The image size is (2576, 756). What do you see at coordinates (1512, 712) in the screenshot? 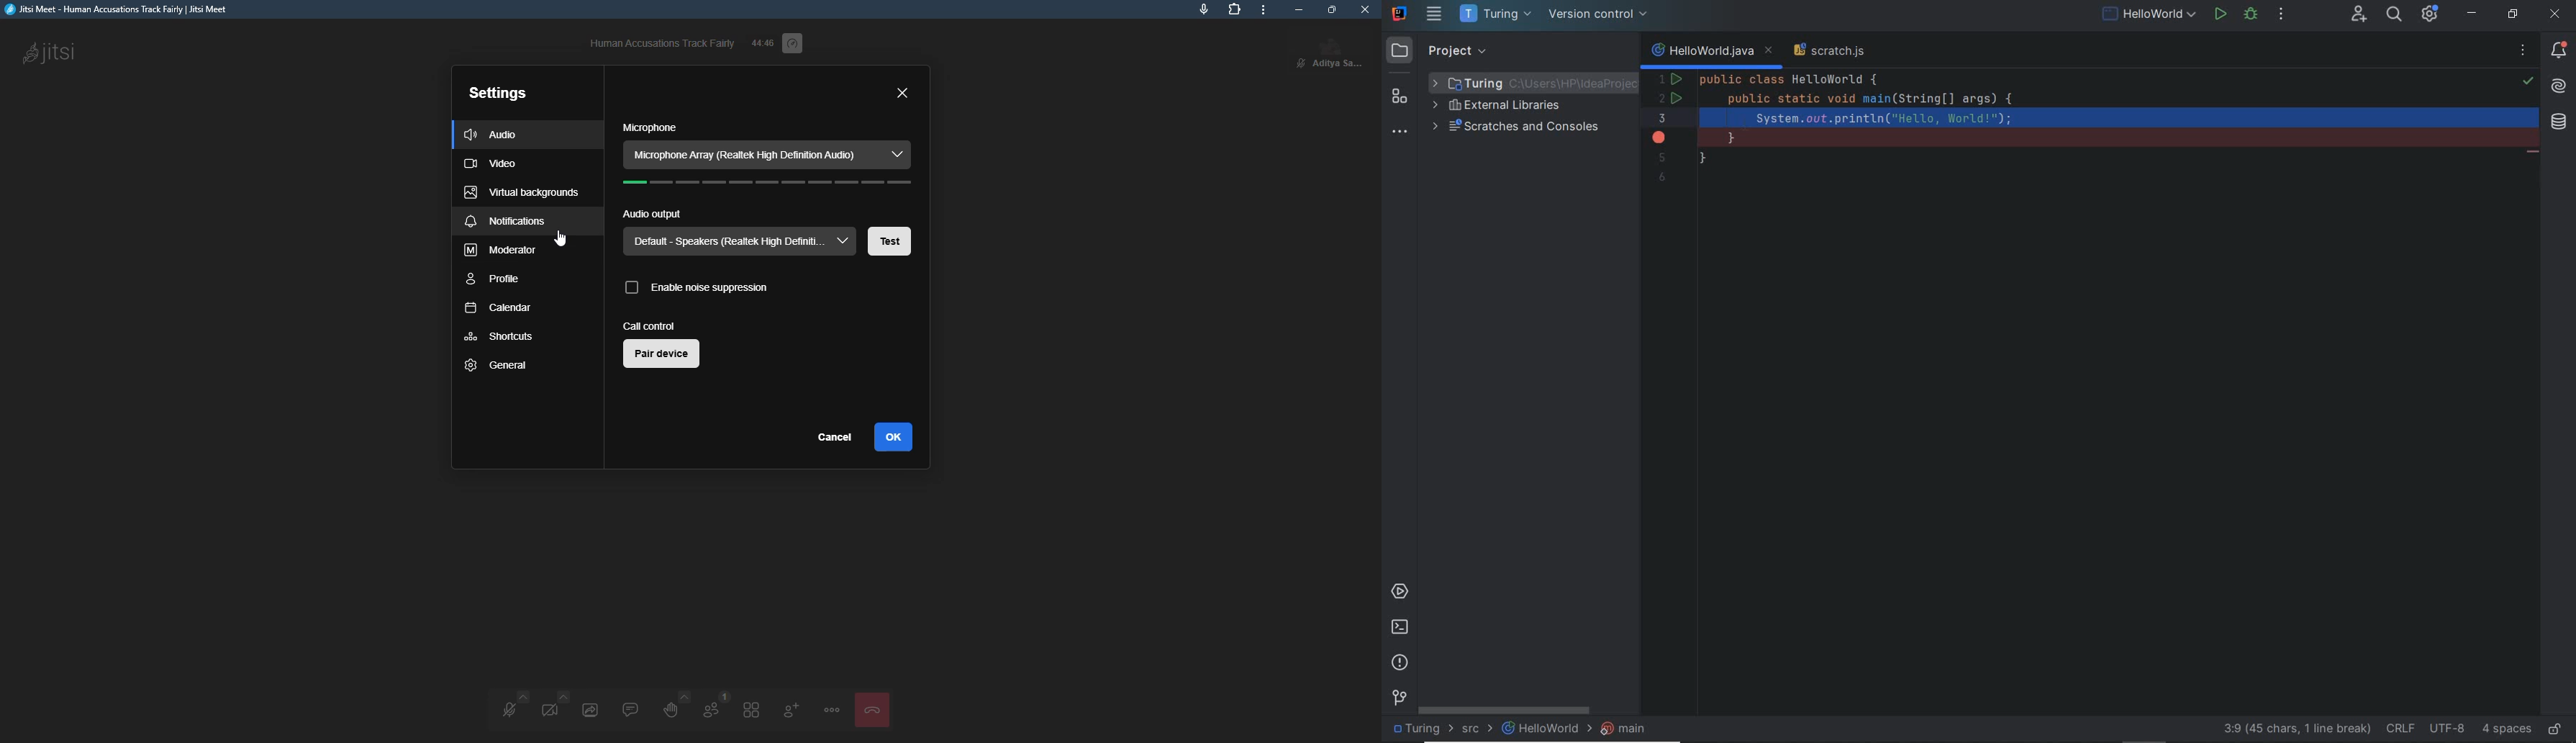
I see `scrollbar` at bounding box center [1512, 712].